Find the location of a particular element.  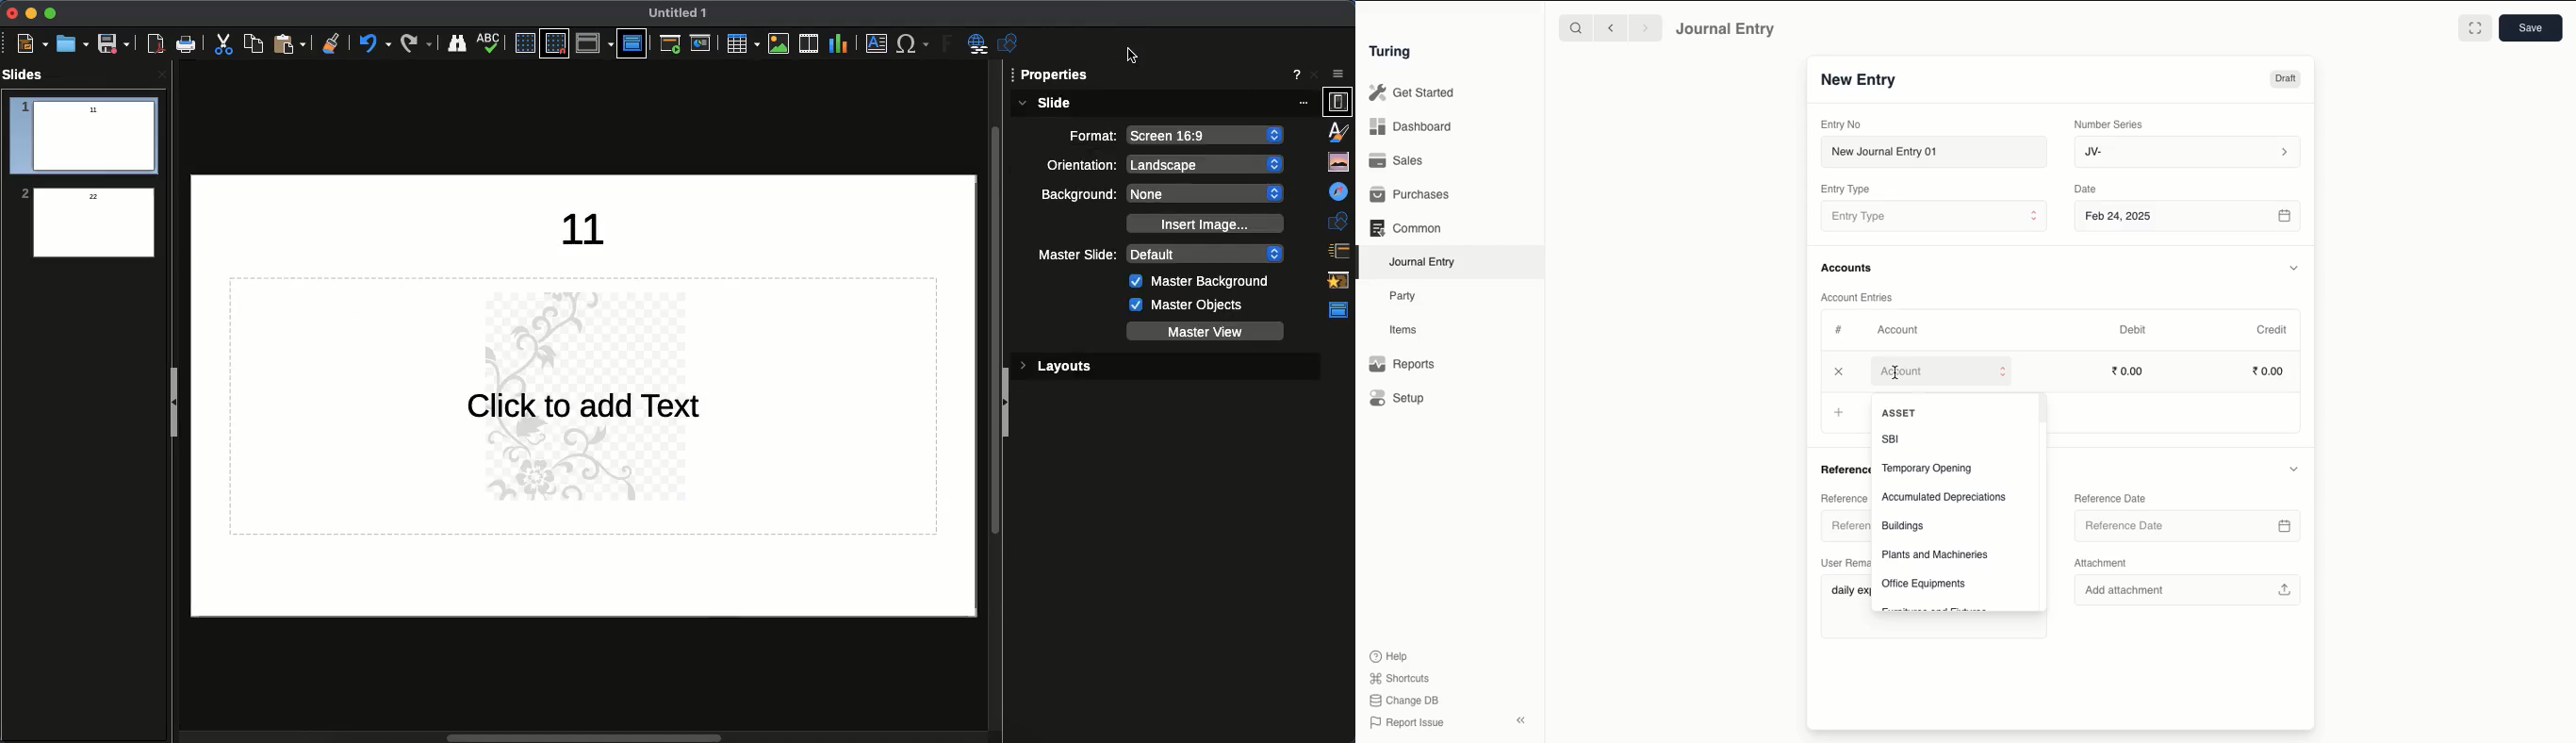

Purchases is located at coordinates (1411, 196).